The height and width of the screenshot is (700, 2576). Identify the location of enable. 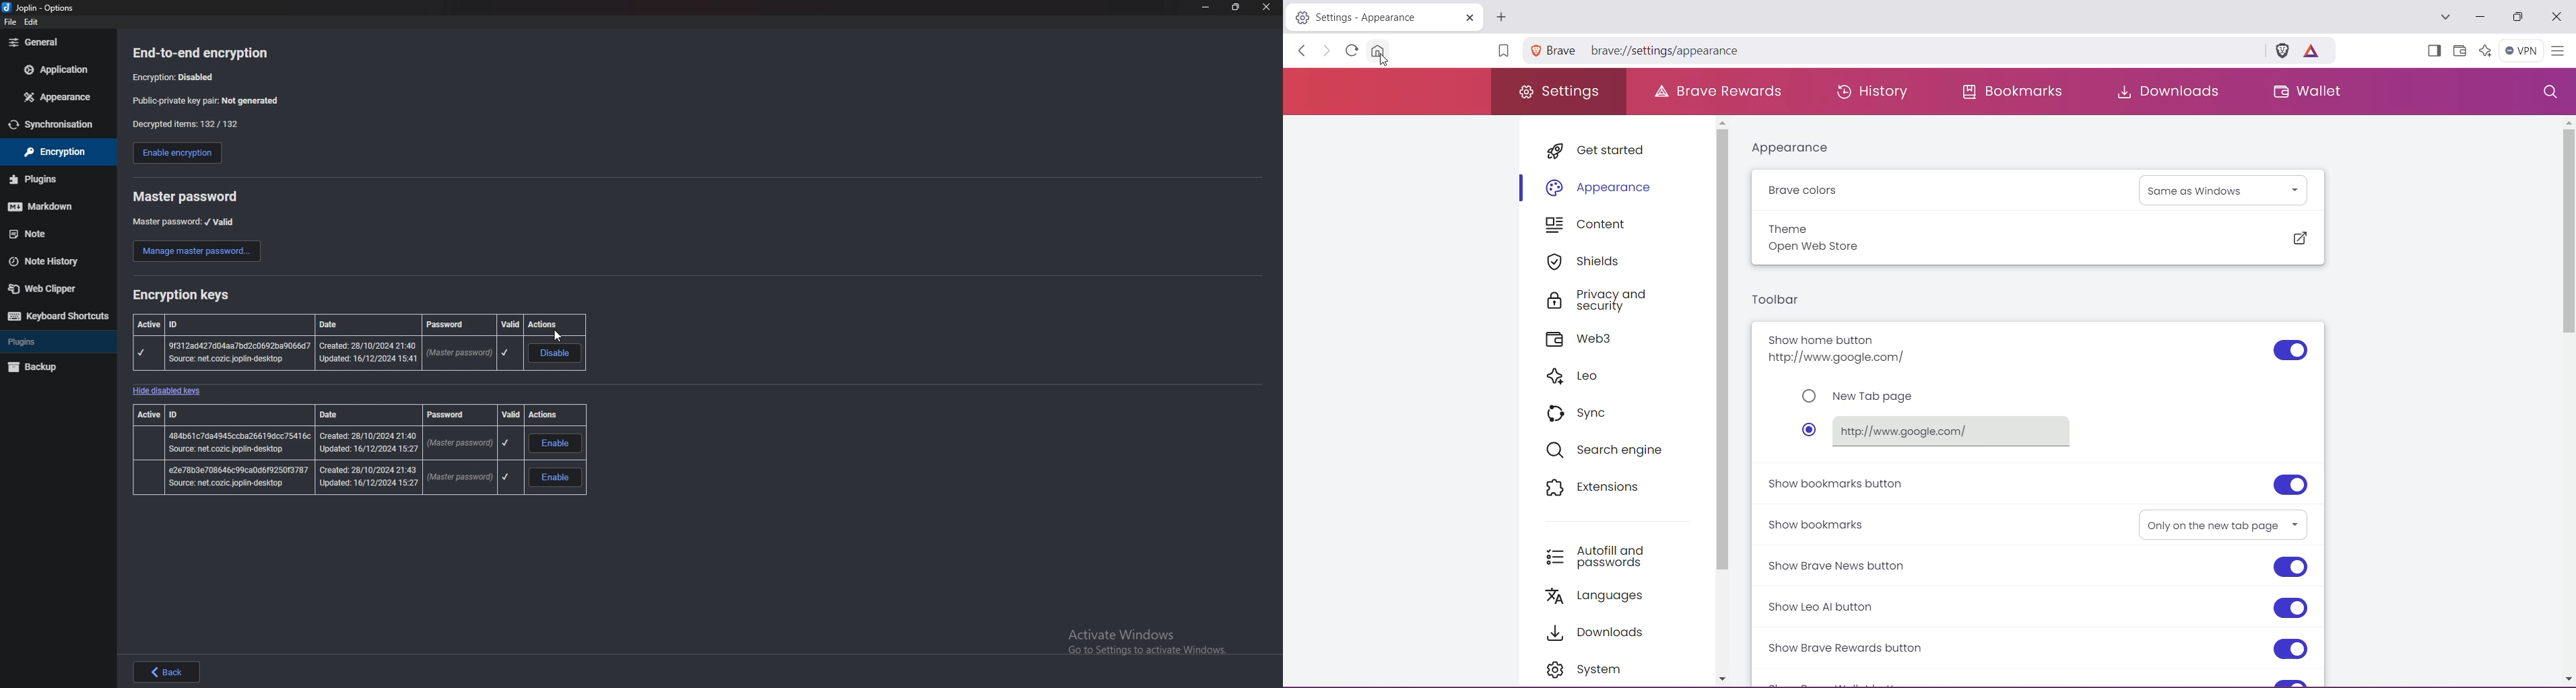
(554, 478).